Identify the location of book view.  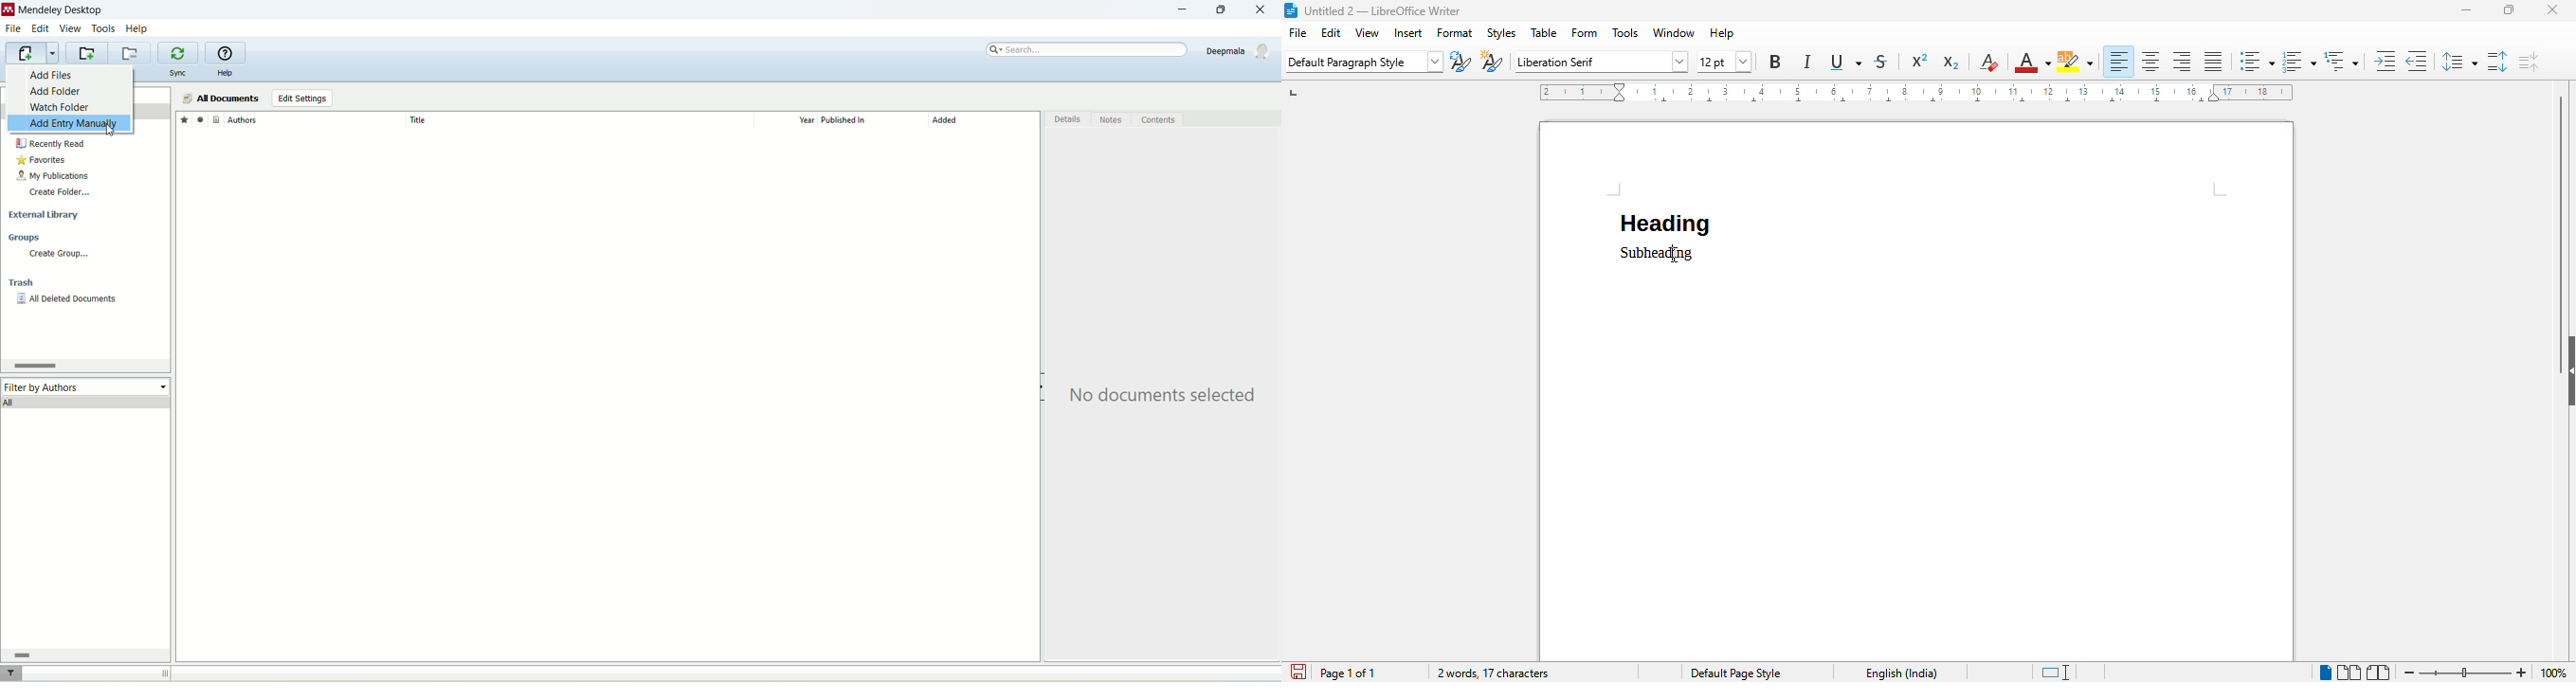
(2379, 671).